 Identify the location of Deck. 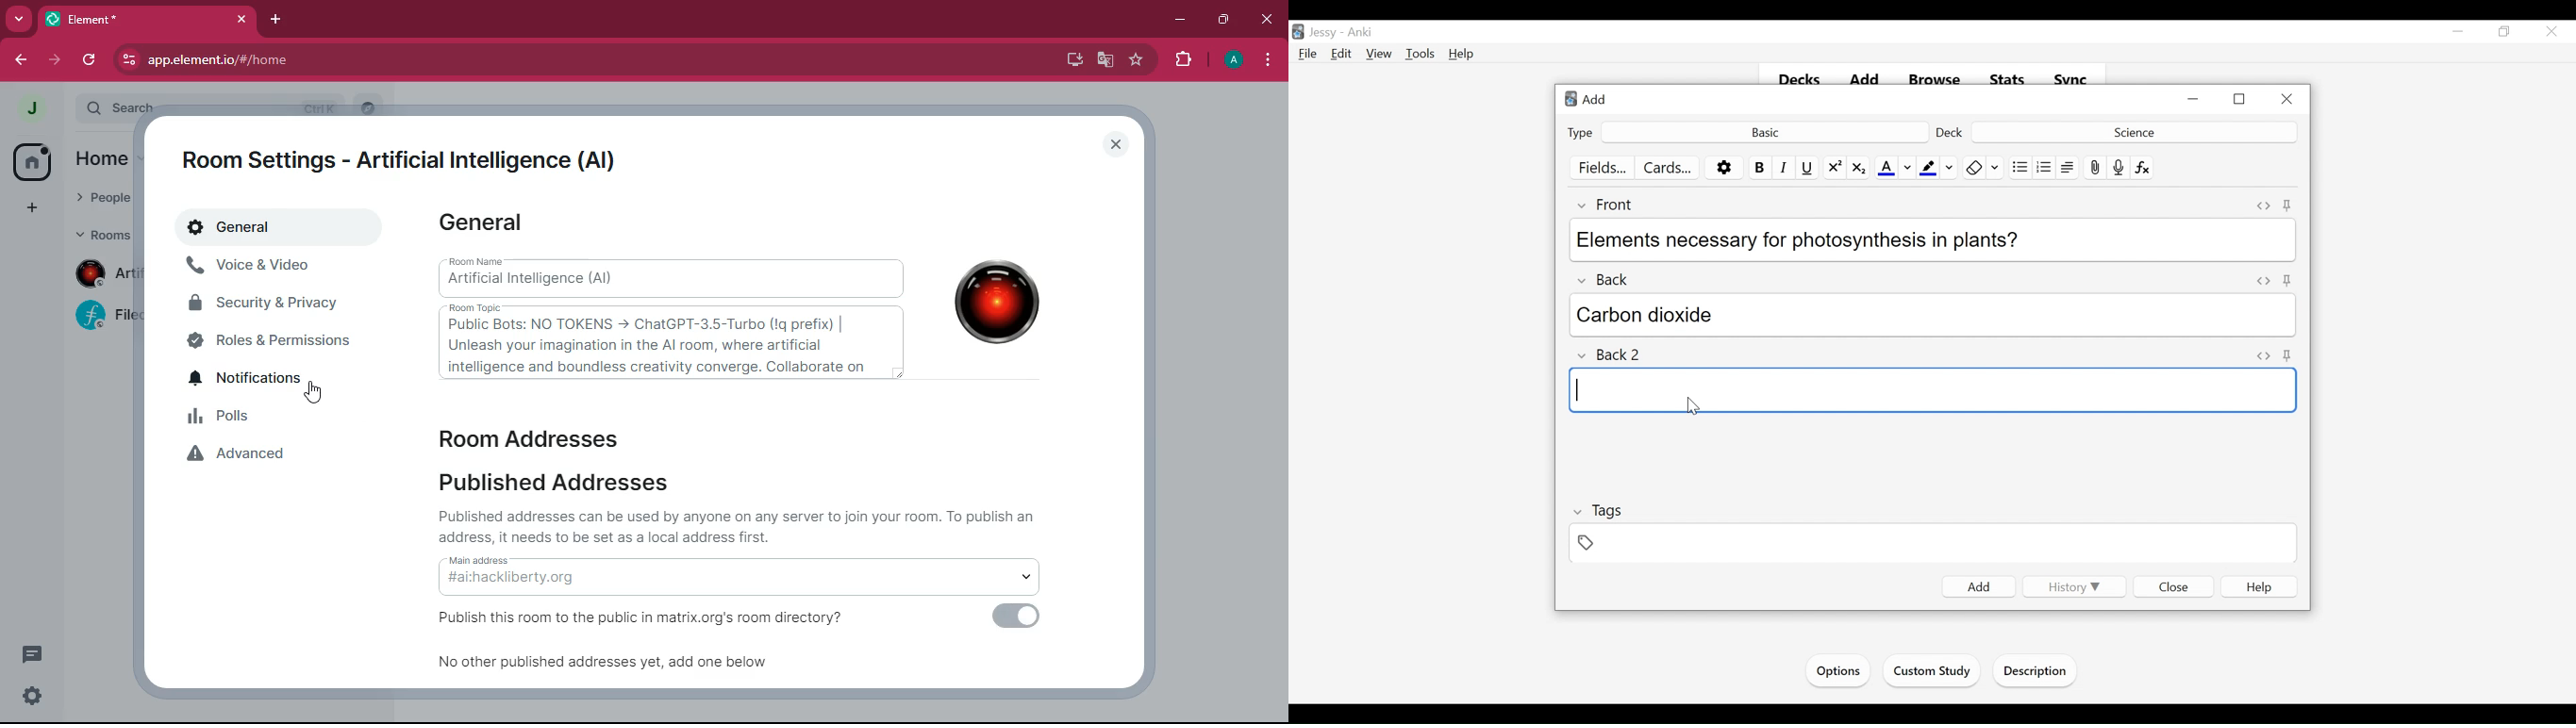
(2132, 131).